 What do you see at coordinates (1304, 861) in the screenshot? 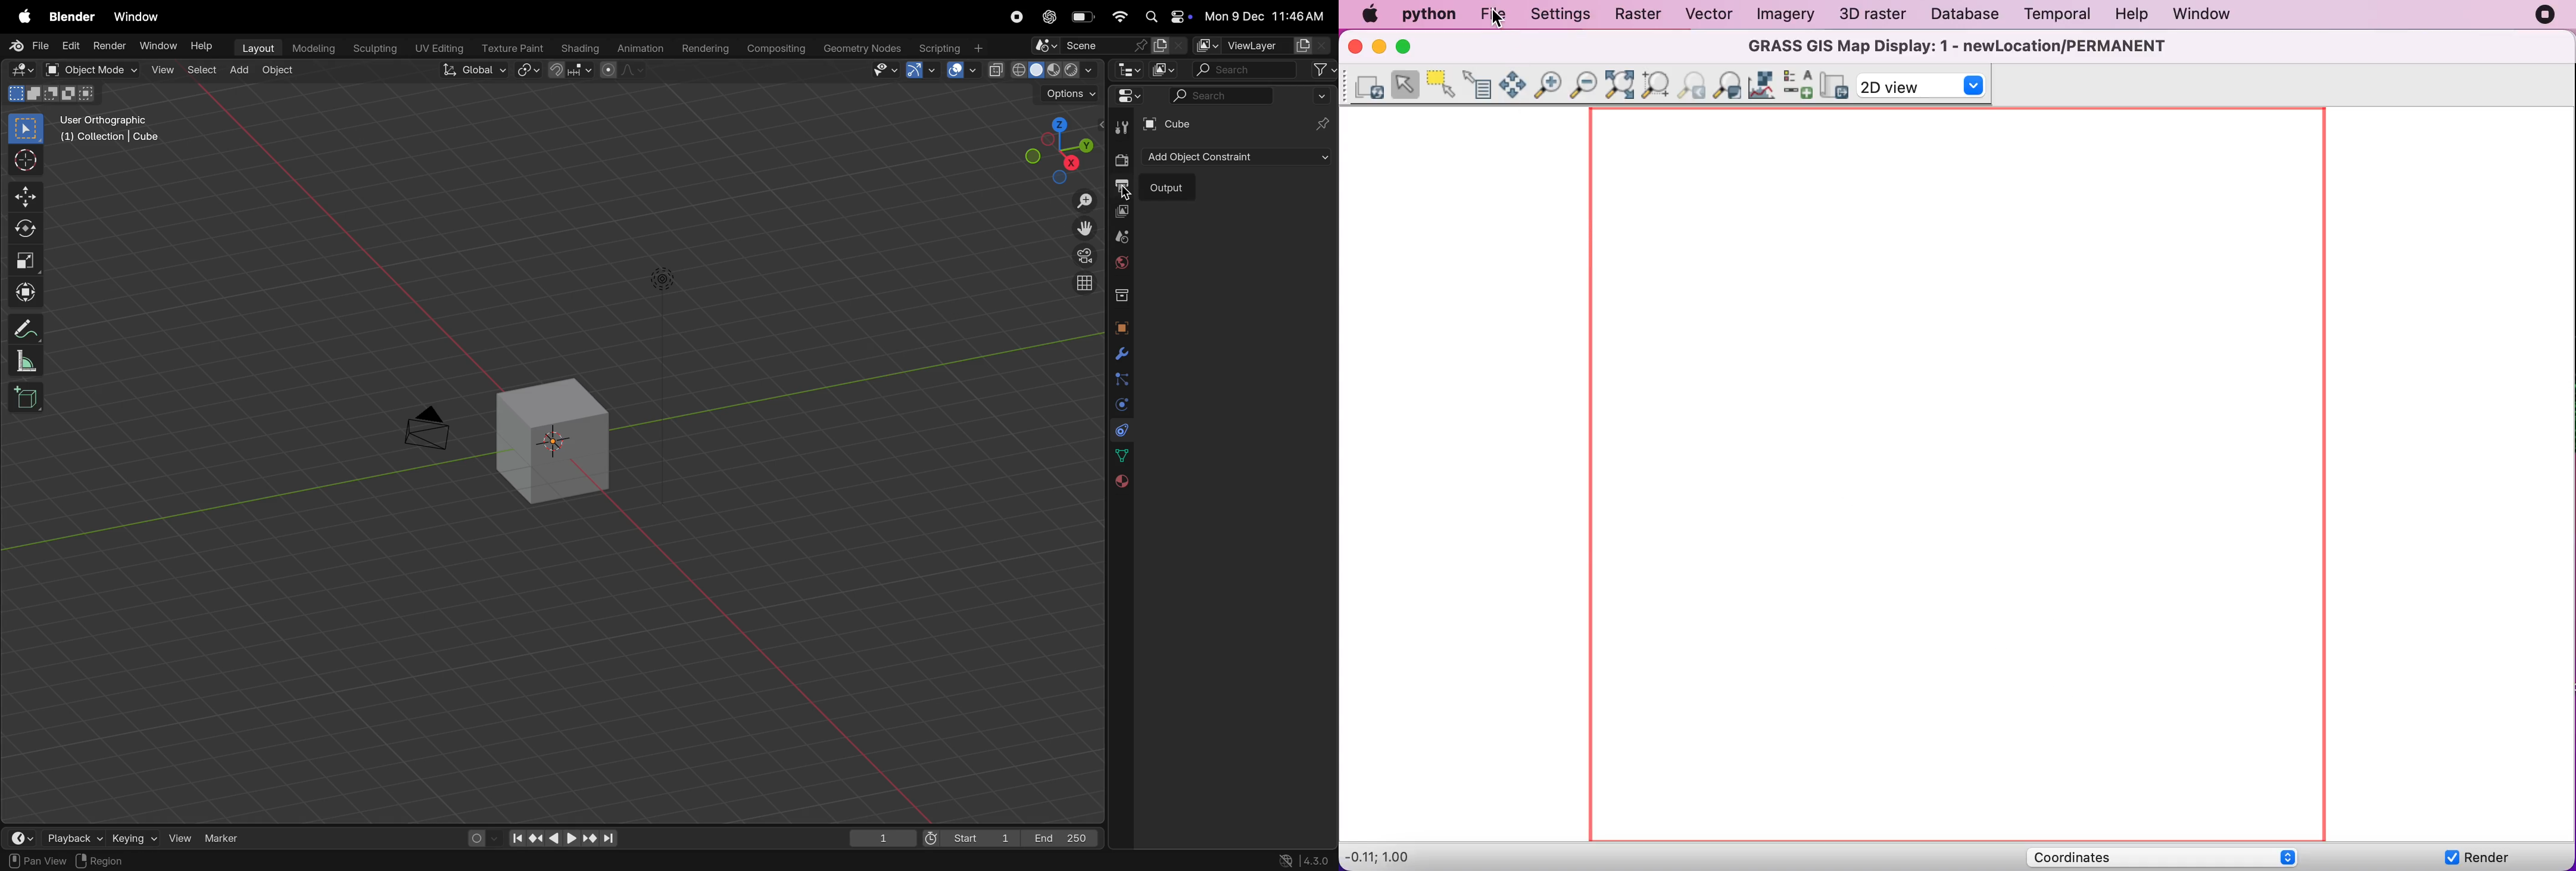
I see `versions` at bounding box center [1304, 861].